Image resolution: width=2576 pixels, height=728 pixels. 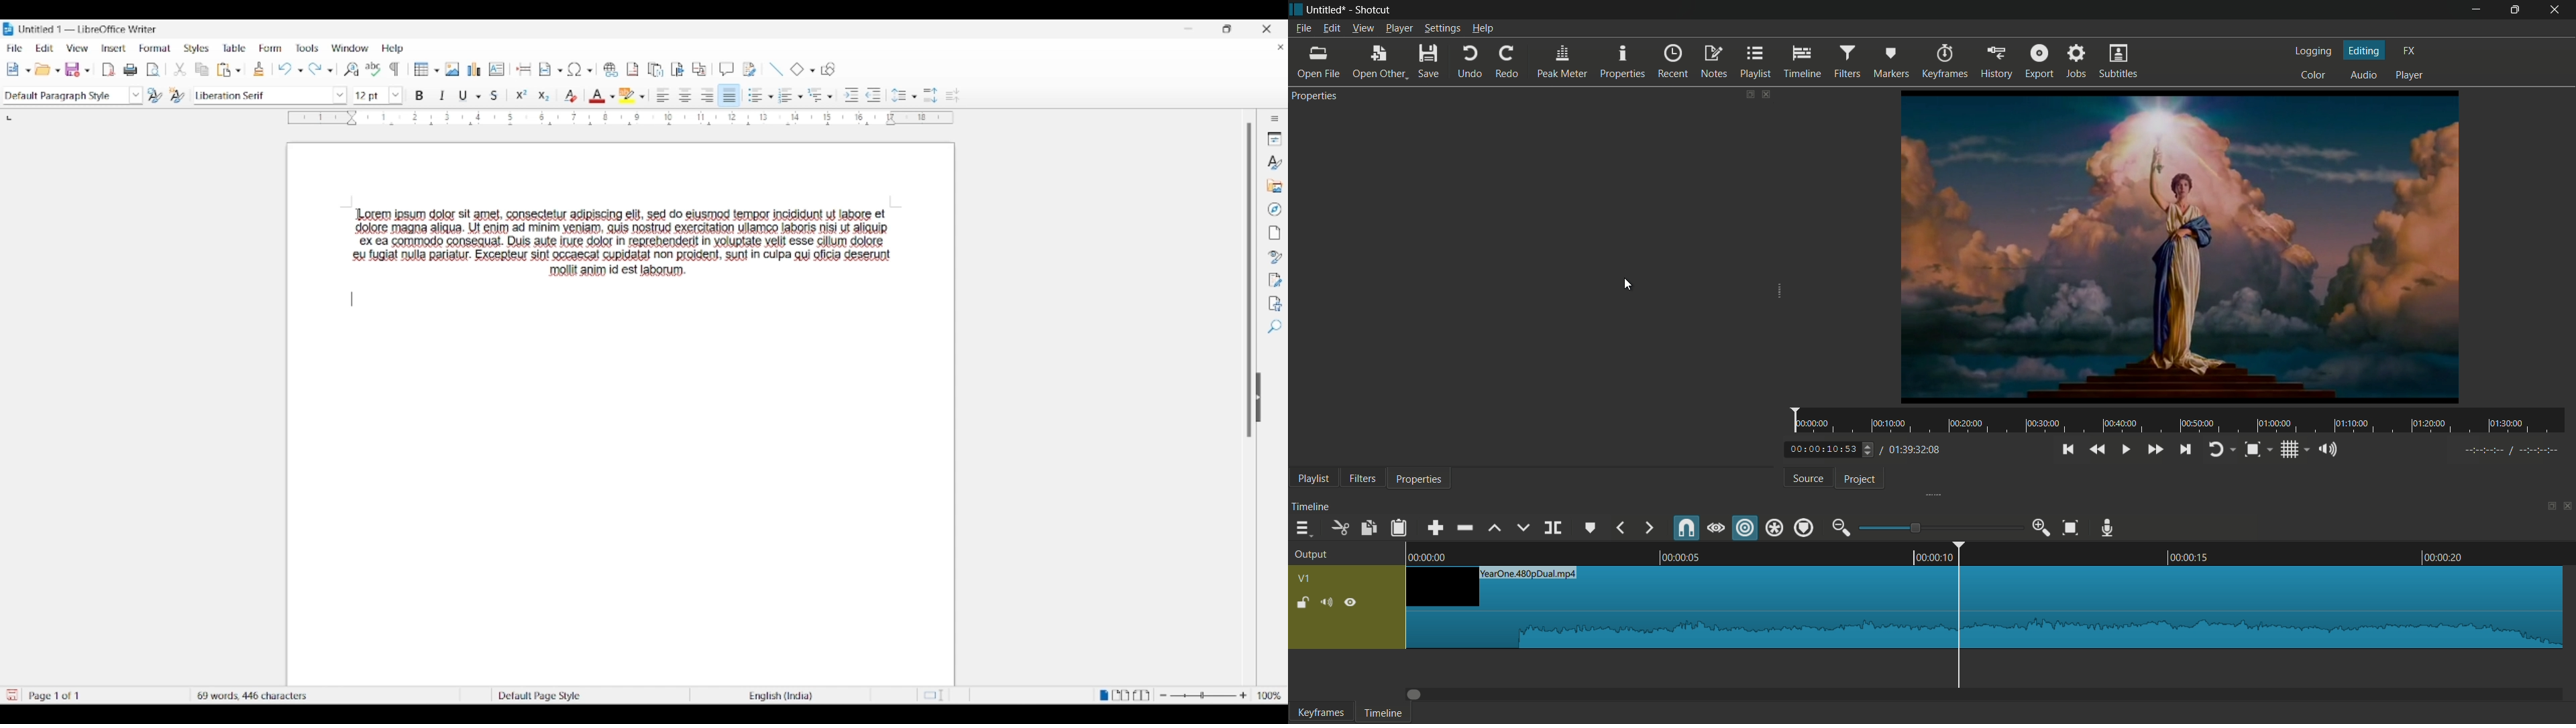 I want to click on English (India), so click(x=787, y=696).